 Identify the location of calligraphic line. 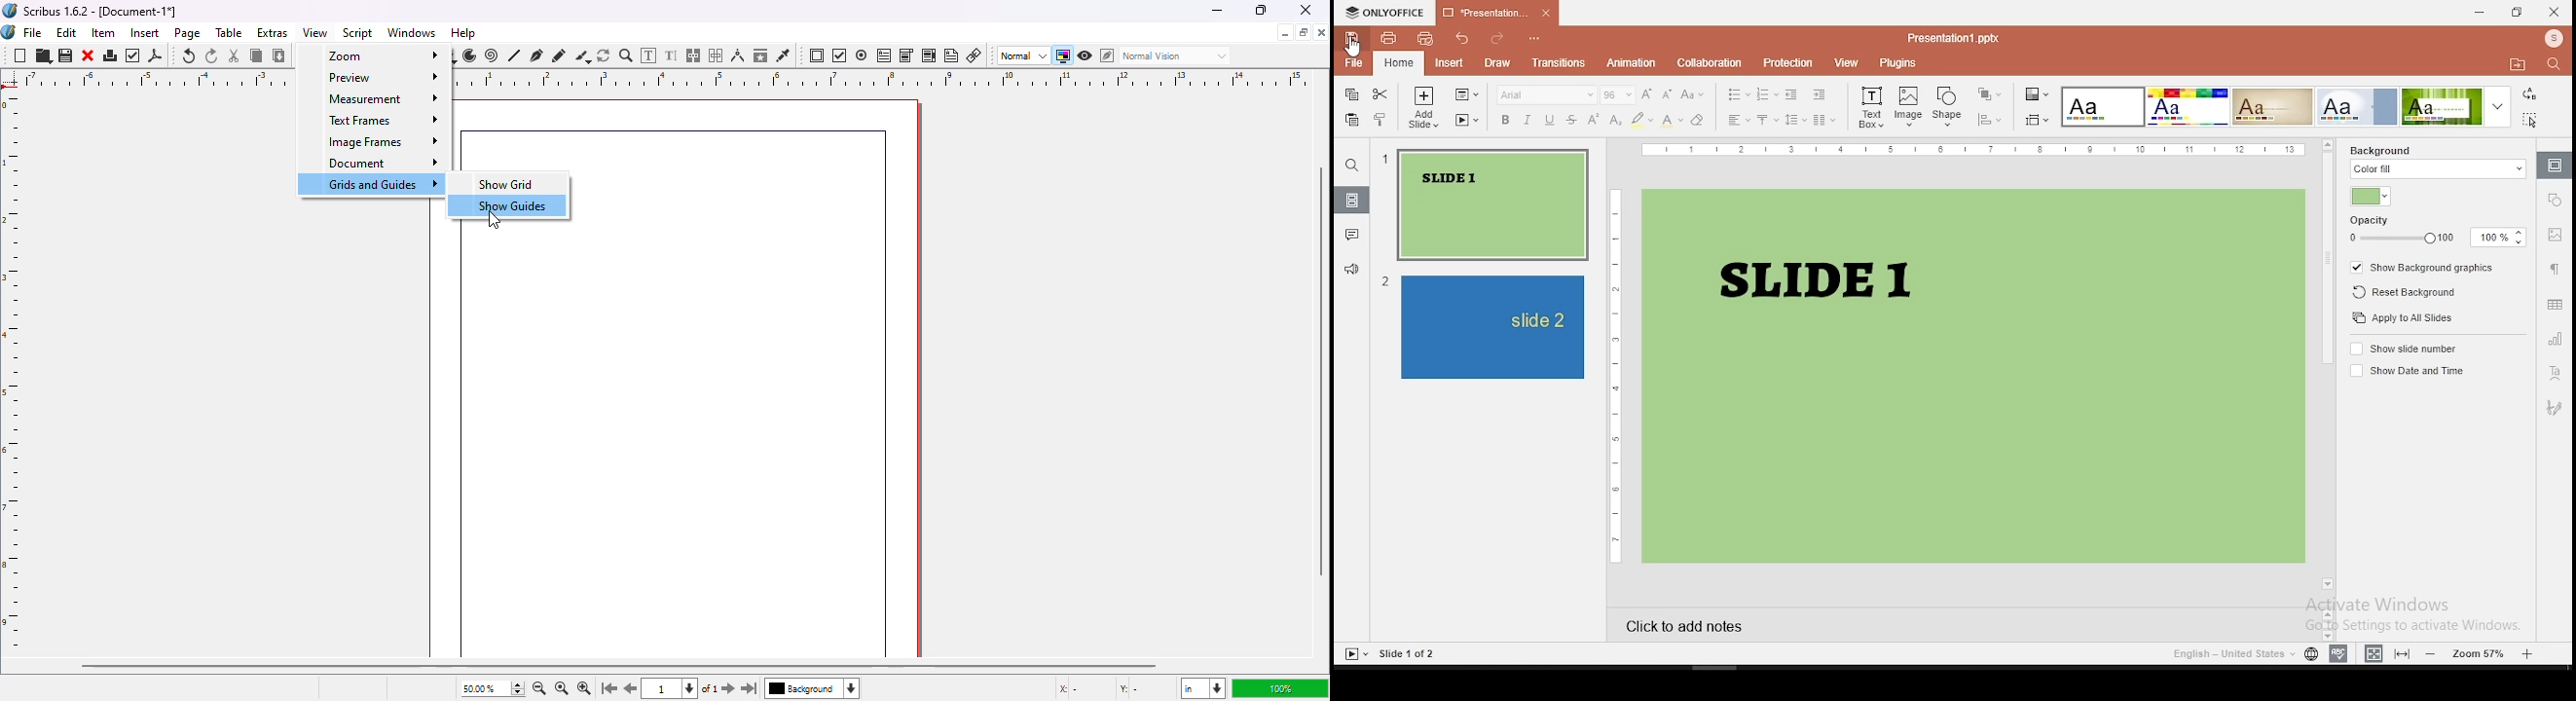
(582, 56).